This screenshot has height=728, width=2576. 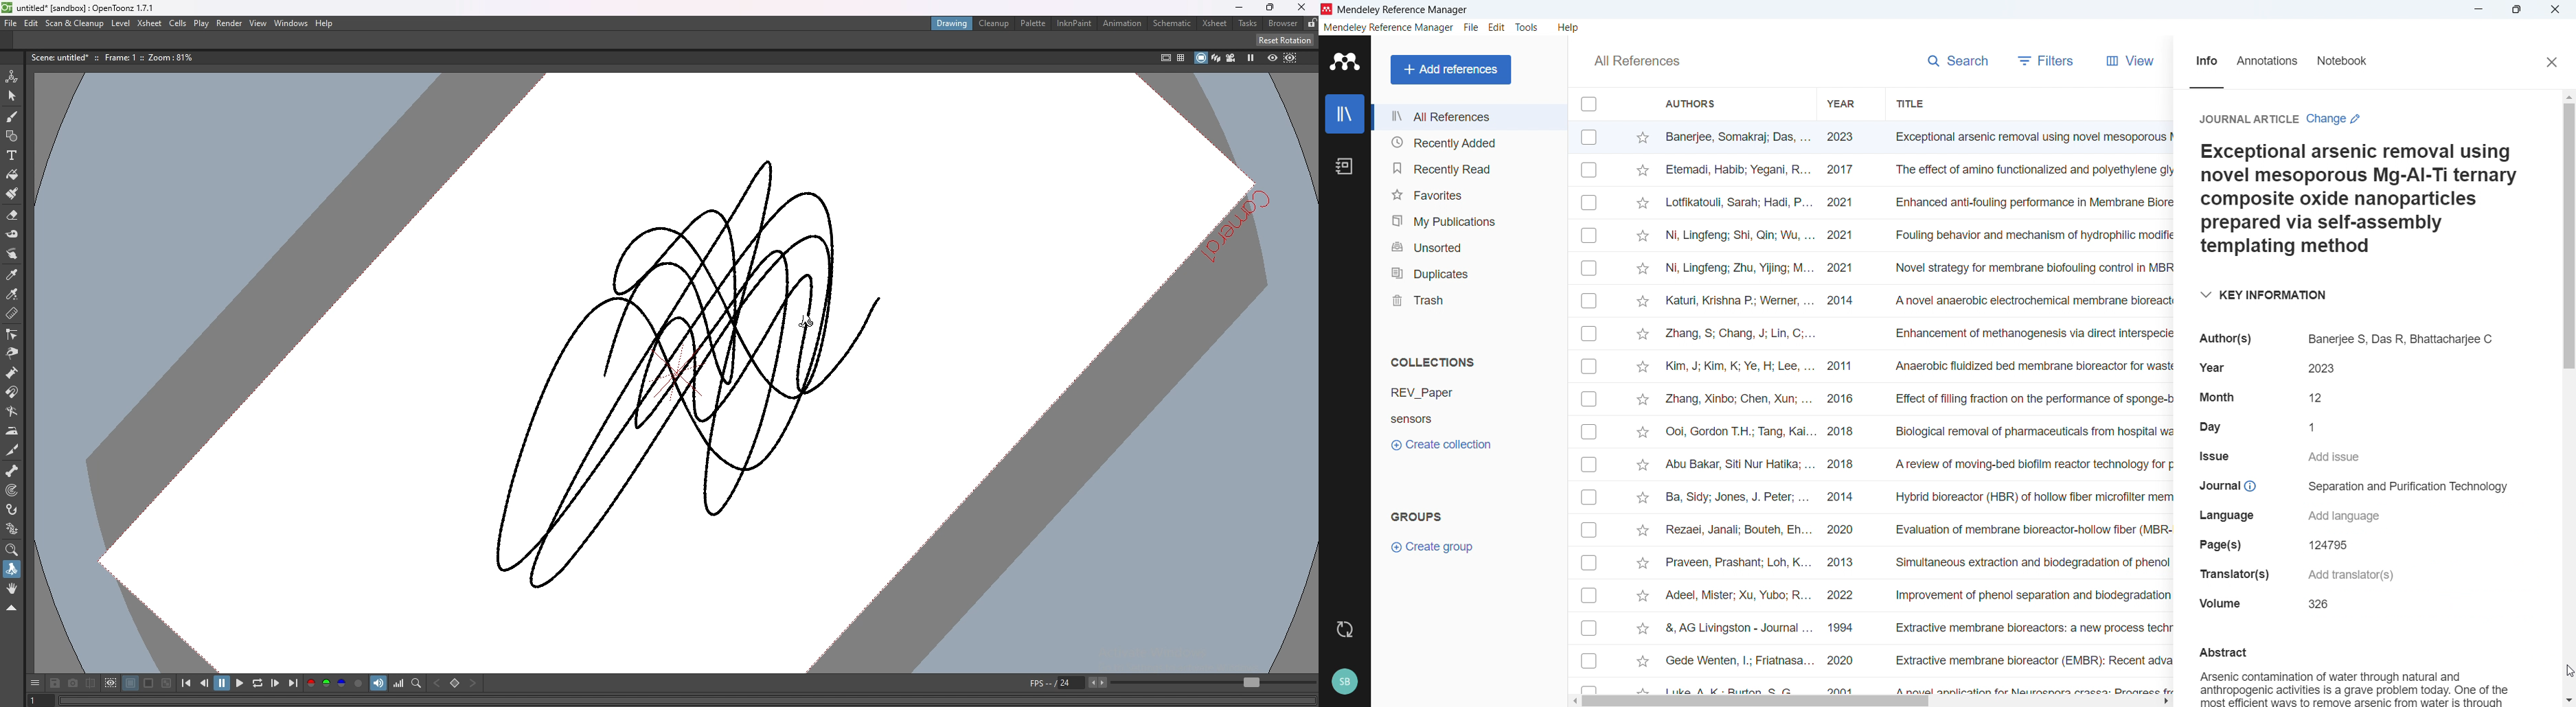 What do you see at coordinates (36, 700) in the screenshot?
I see `1` at bounding box center [36, 700].